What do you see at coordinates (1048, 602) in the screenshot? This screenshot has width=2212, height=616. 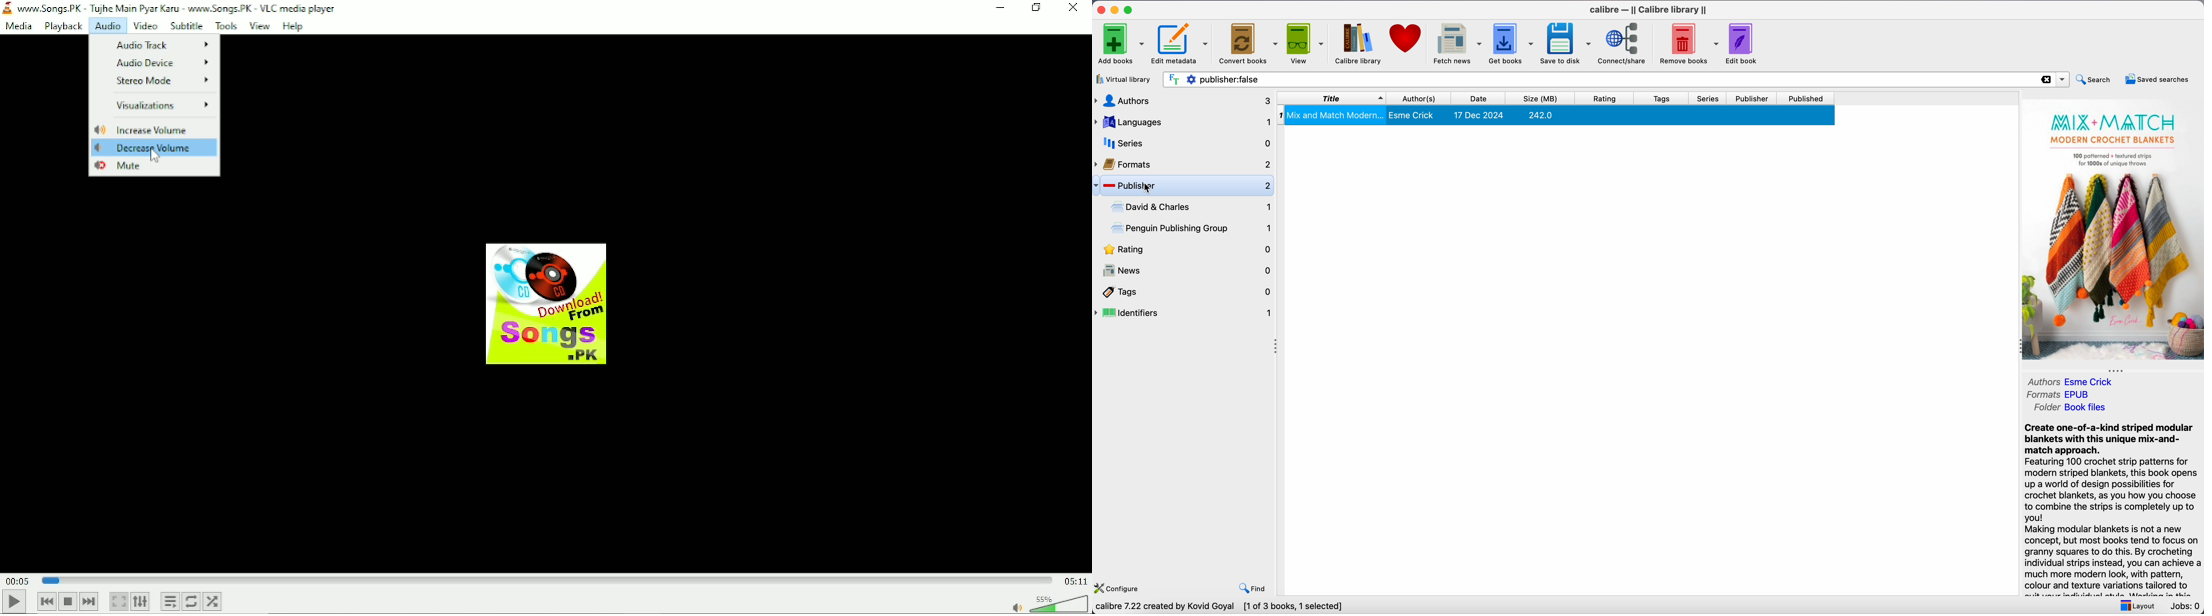 I see `Volume` at bounding box center [1048, 602].